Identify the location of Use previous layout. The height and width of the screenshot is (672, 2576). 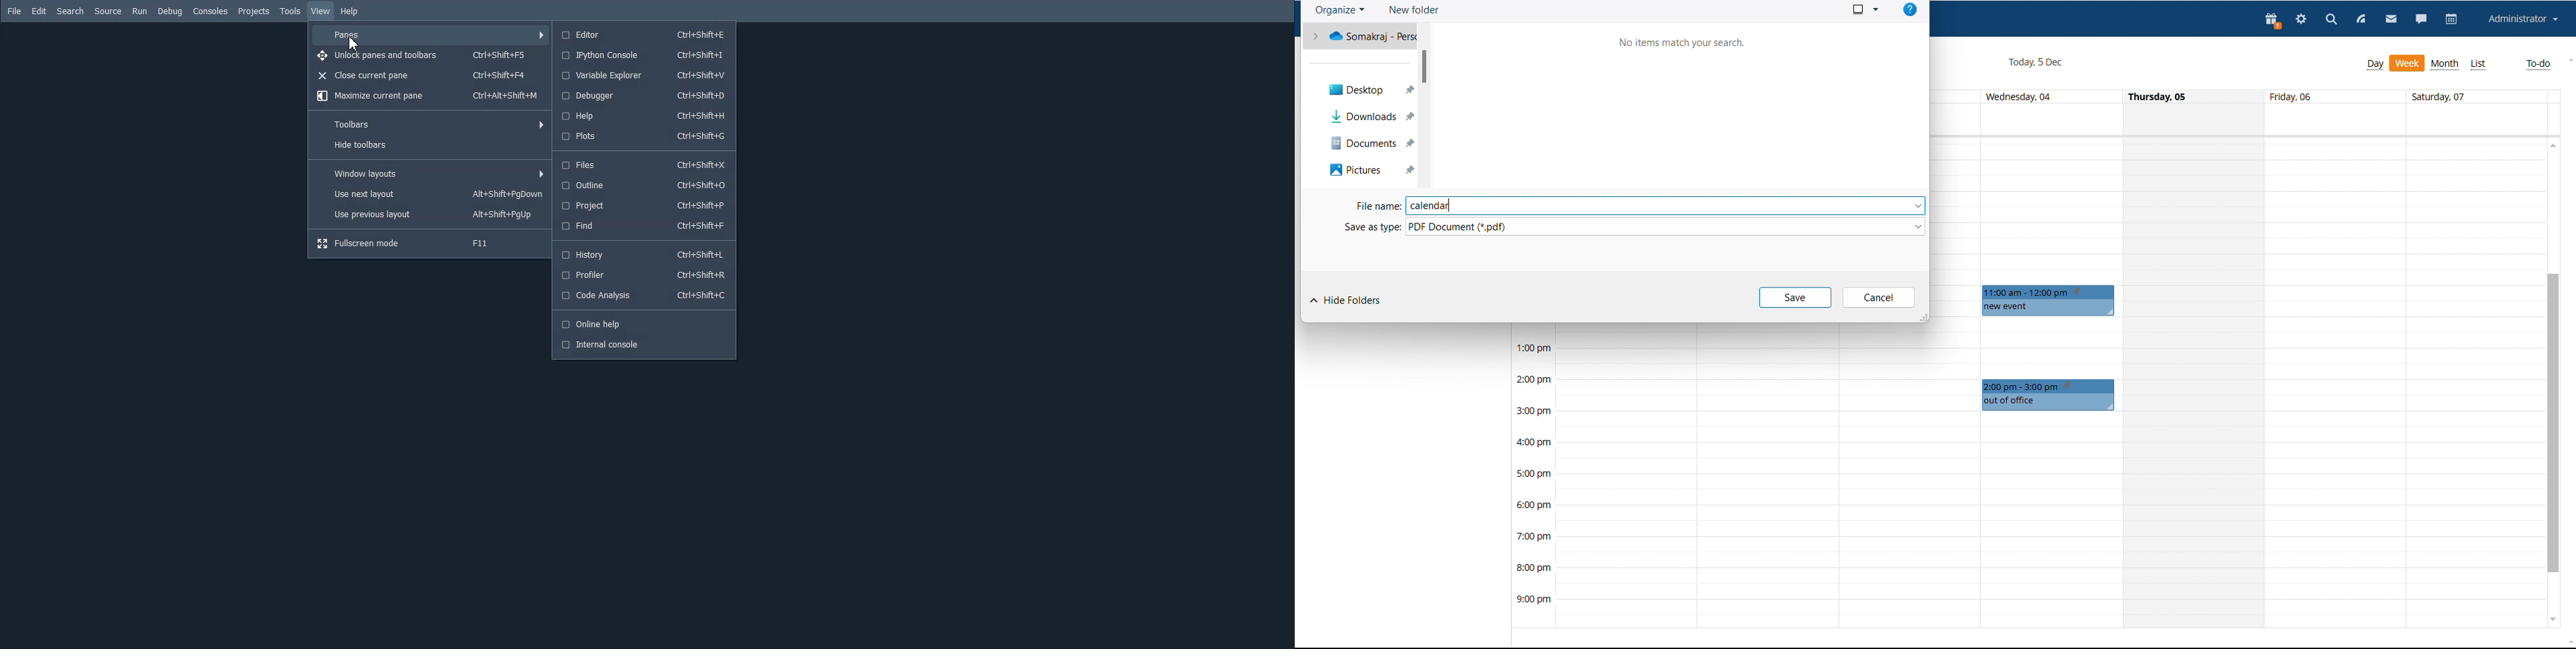
(431, 214).